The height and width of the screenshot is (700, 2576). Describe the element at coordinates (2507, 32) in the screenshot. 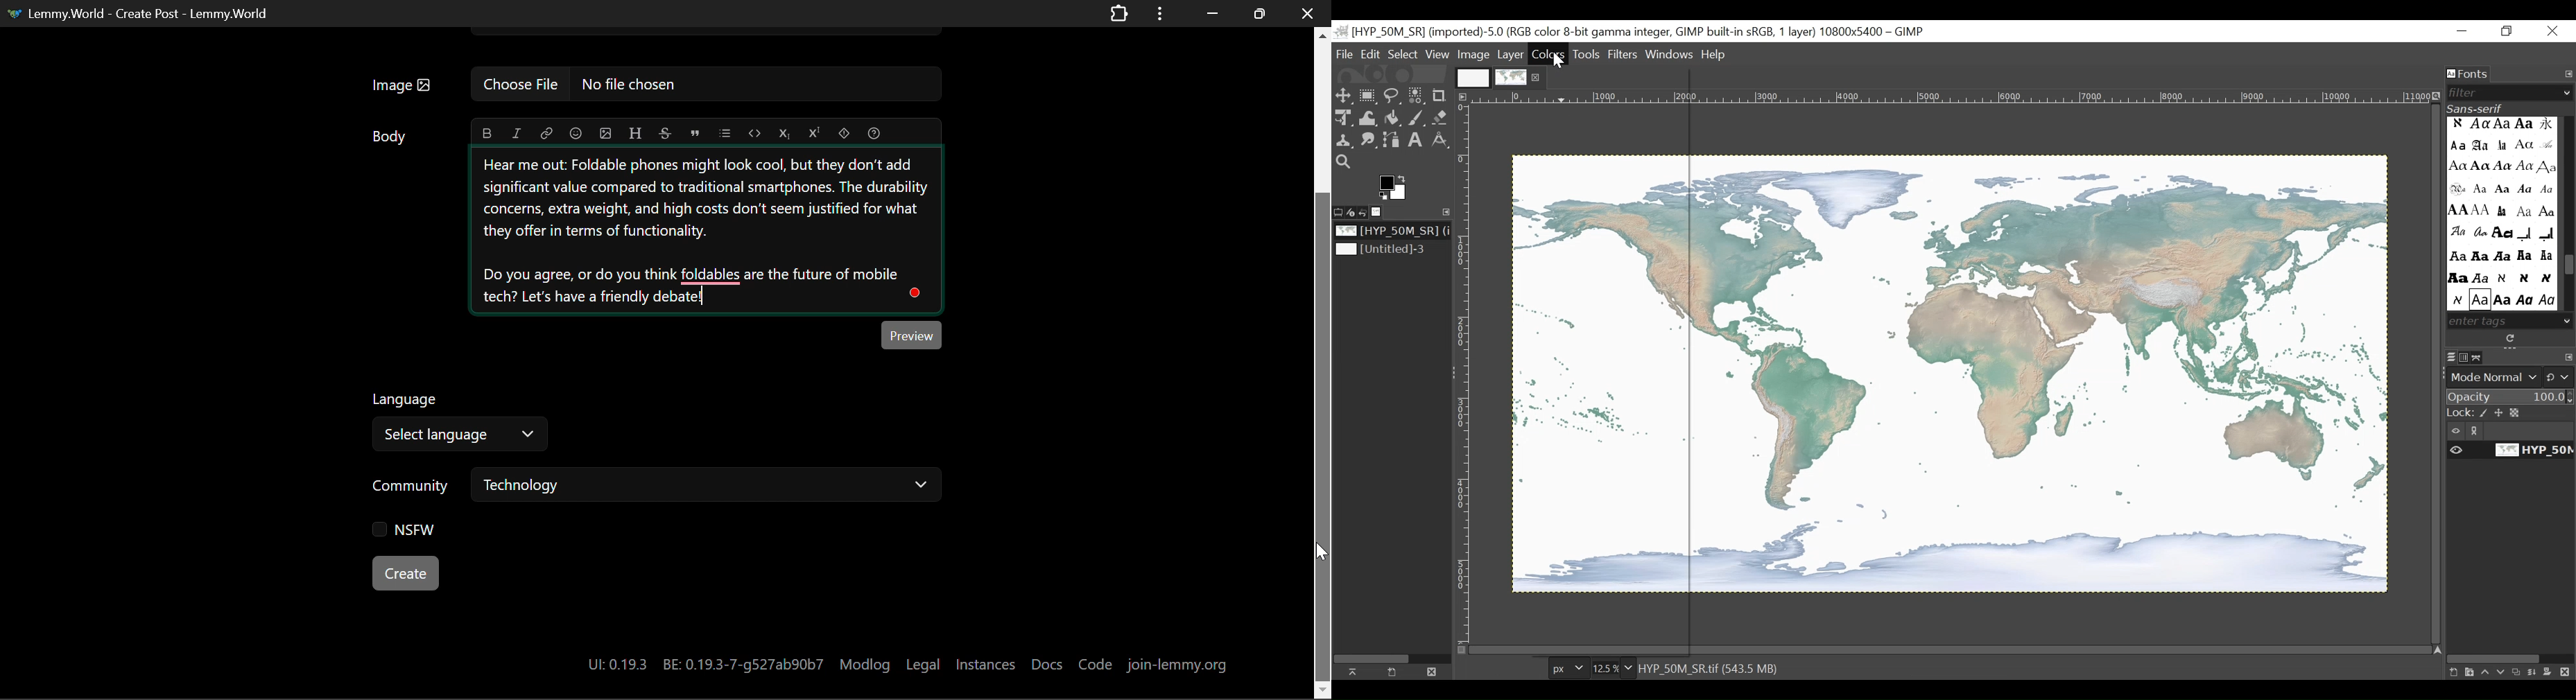

I see `Rsstore` at that location.